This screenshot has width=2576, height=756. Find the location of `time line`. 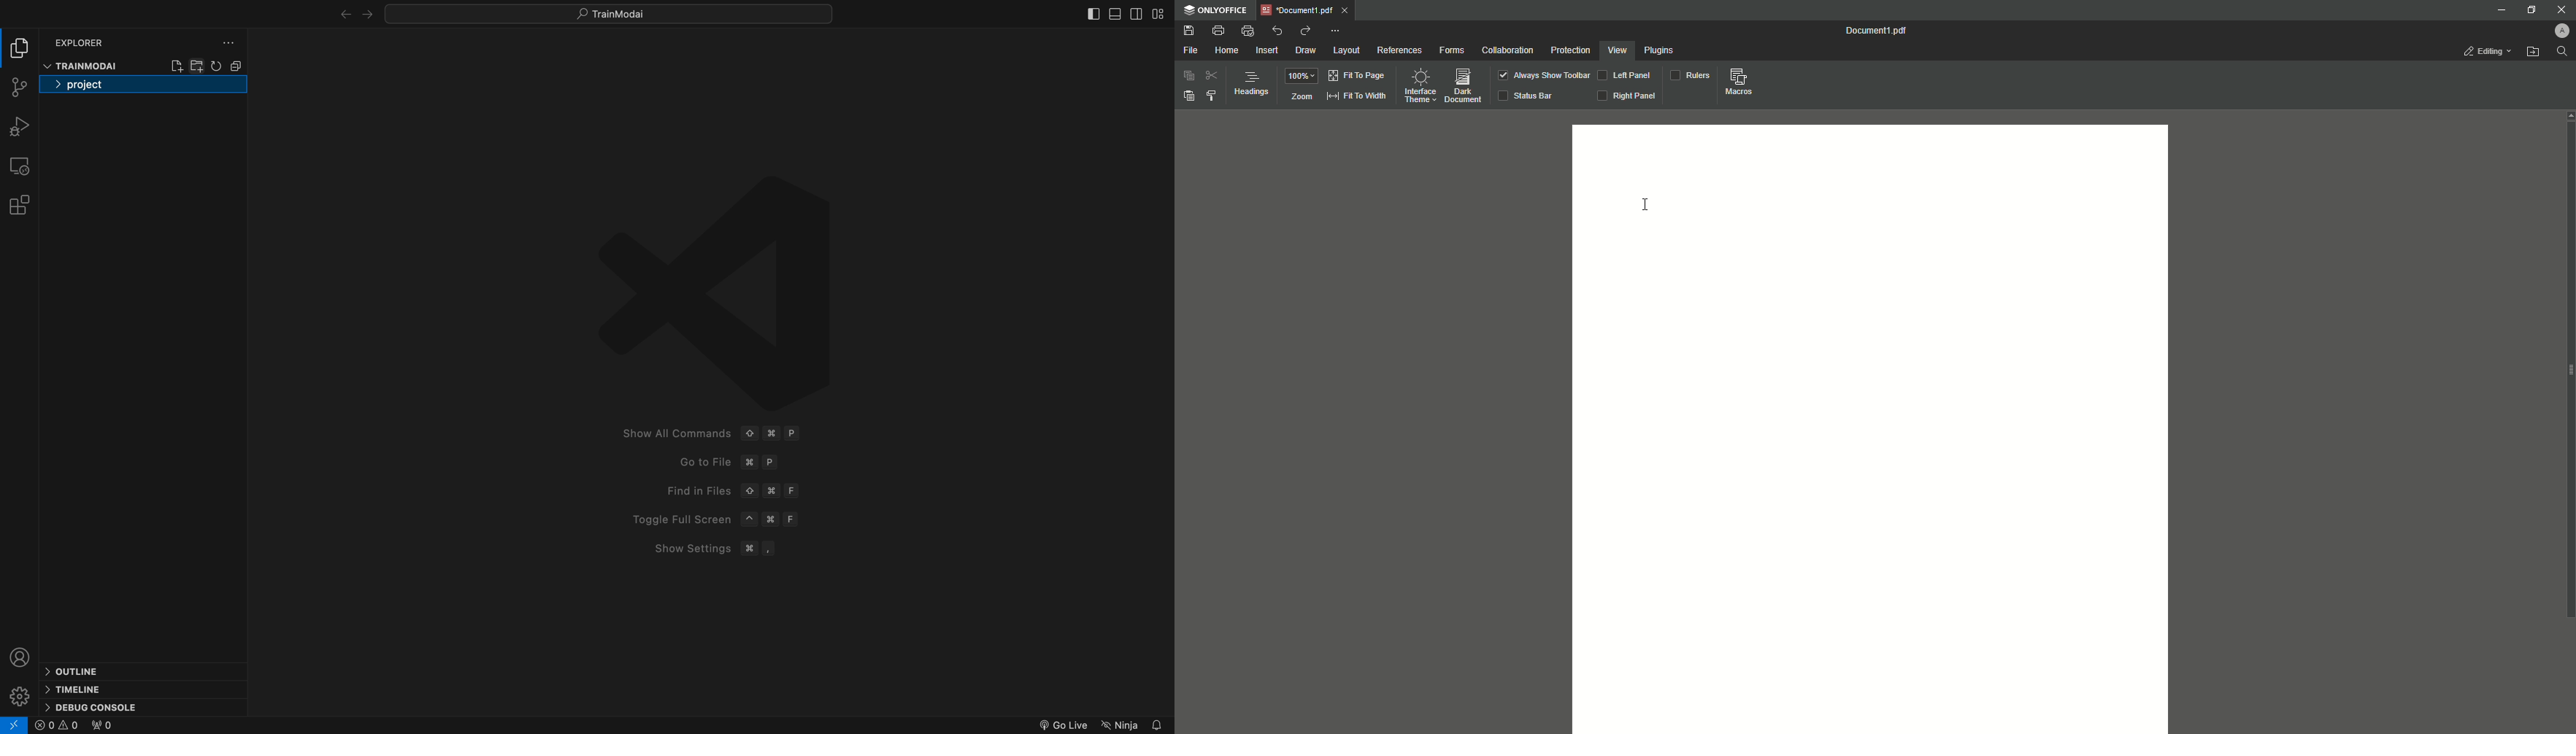

time line is located at coordinates (75, 689).